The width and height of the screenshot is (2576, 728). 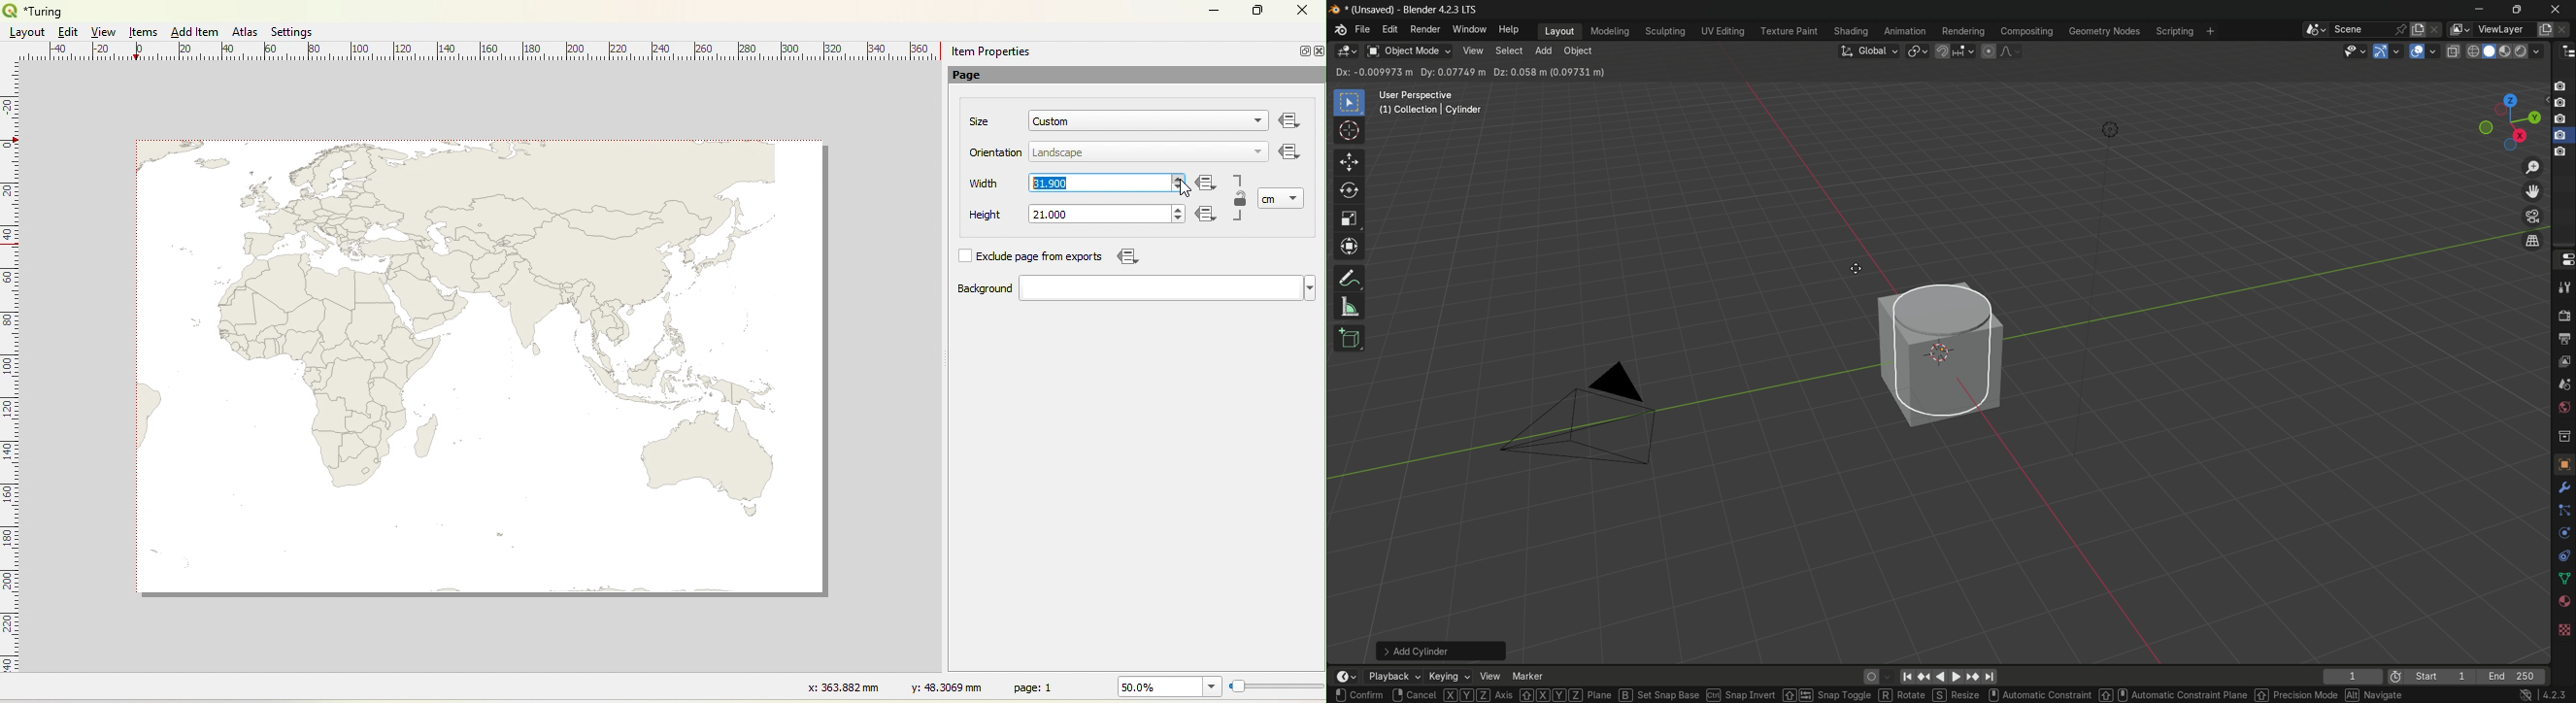 I want to click on maximize or restore, so click(x=2516, y=10).